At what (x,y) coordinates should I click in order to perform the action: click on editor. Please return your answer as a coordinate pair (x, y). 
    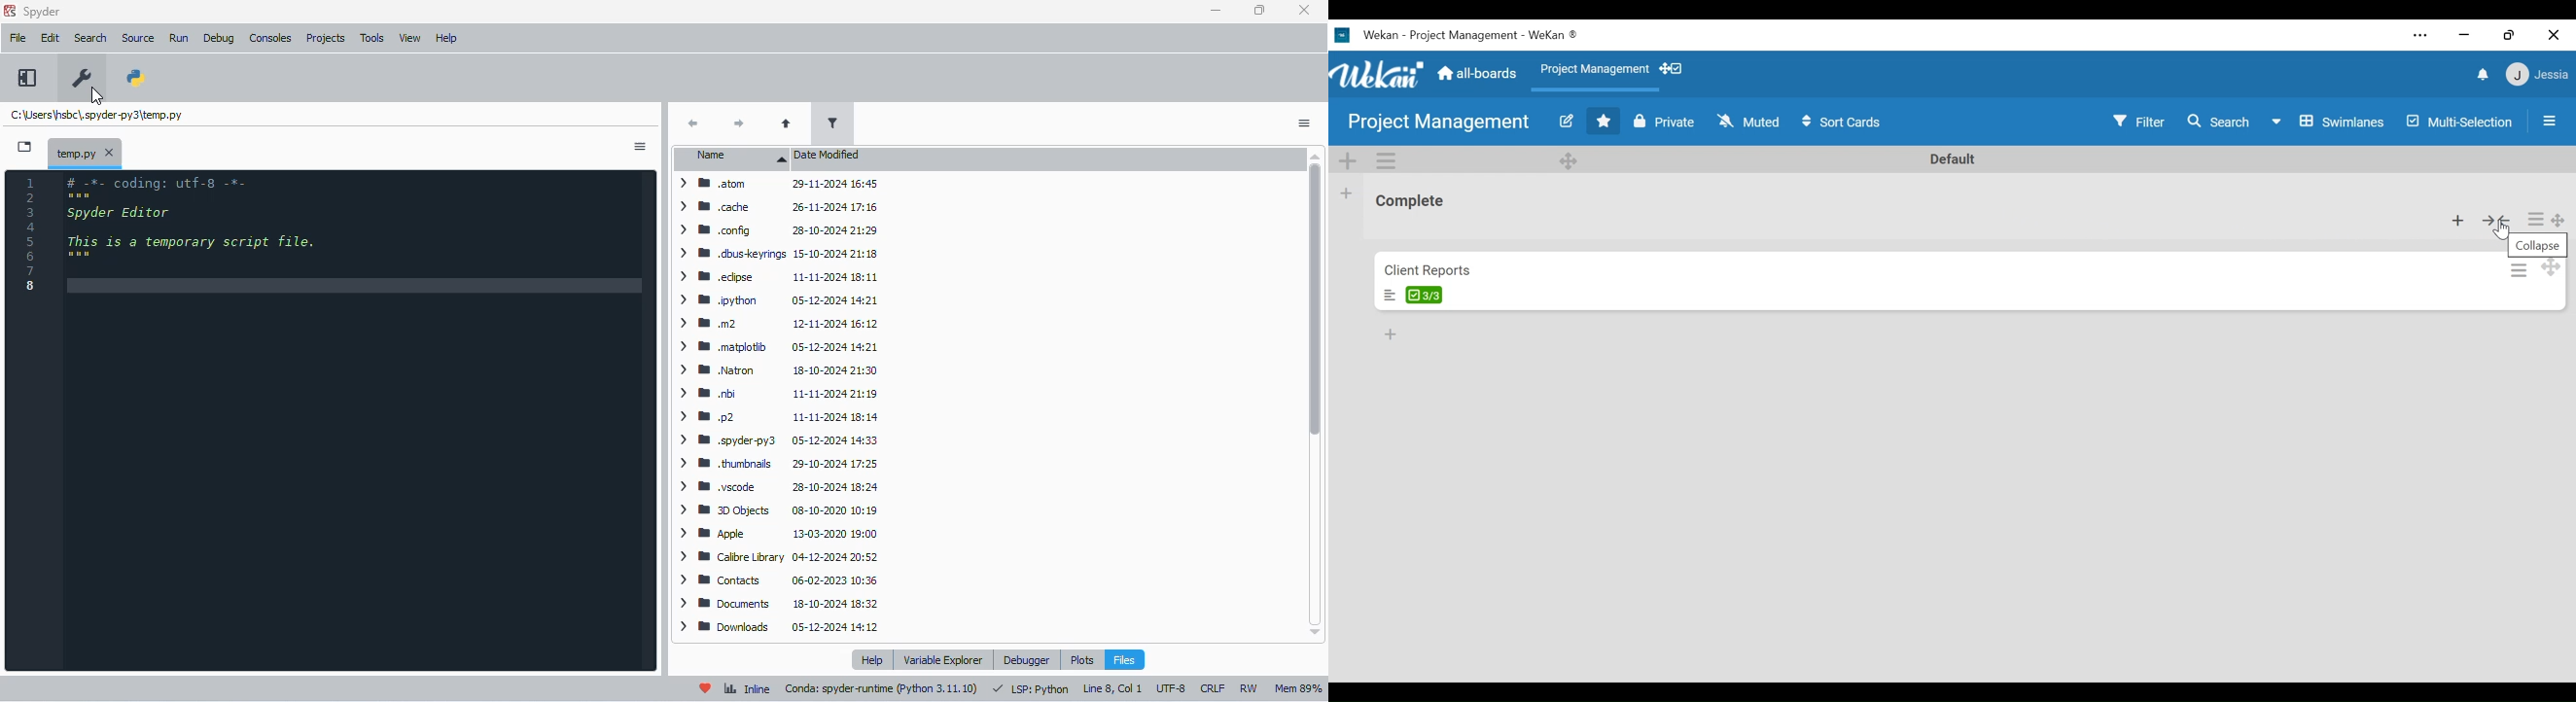
    Looking at the image, I should click on (356, 419).